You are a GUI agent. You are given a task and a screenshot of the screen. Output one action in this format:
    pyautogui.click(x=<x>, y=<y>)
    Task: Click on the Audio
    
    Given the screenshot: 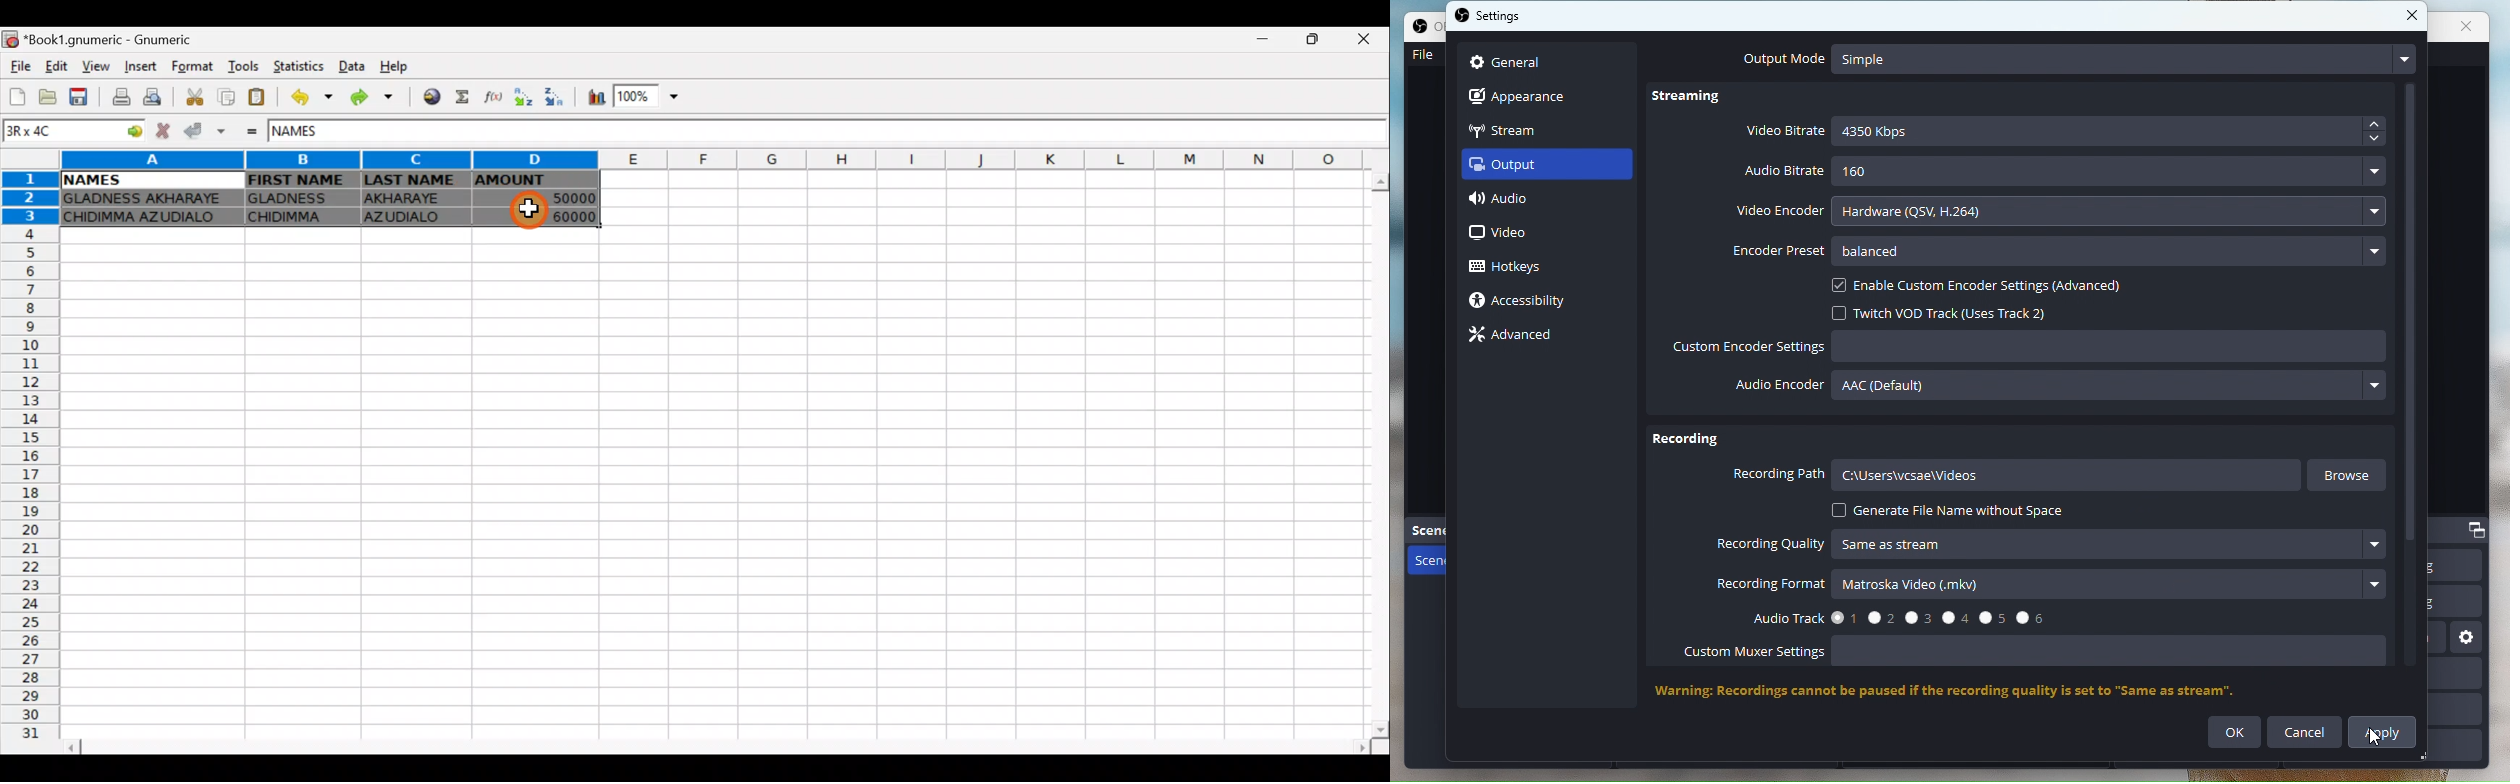 What is the action you would take?
    pyautogui.click(x=1521, y=202)
    